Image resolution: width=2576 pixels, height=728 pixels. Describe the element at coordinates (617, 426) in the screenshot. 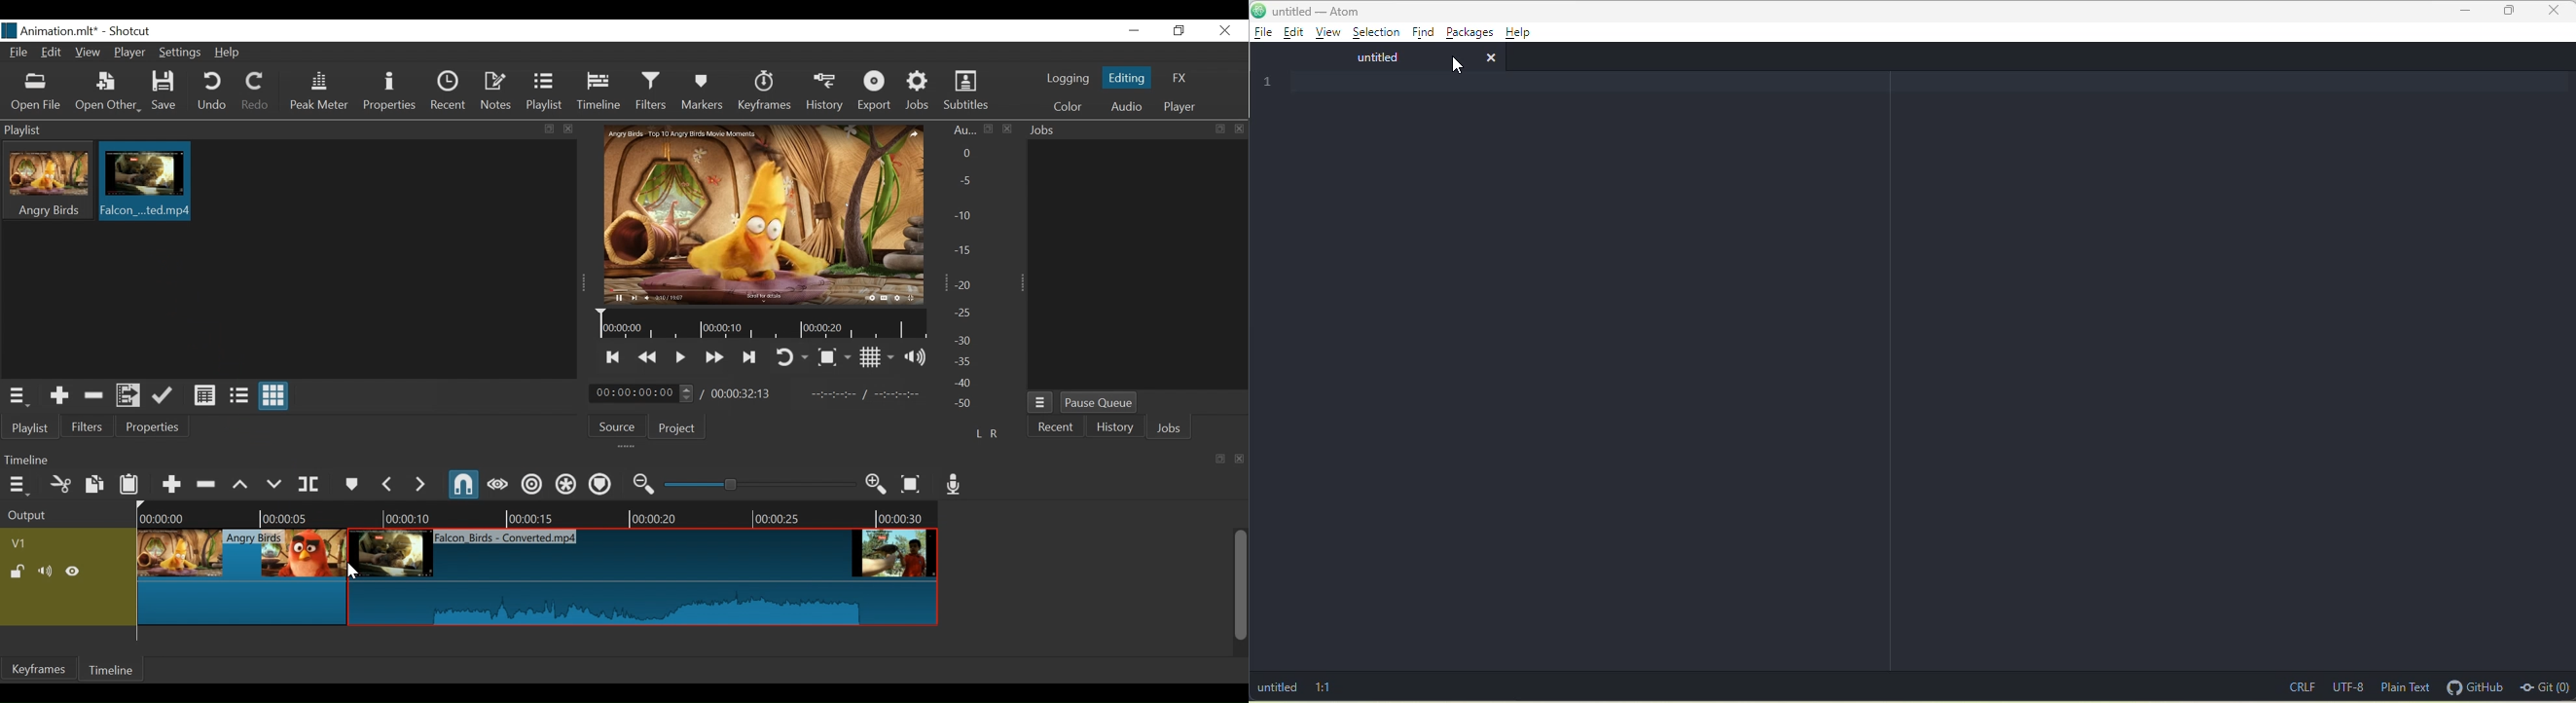

I see `Source` at that location.